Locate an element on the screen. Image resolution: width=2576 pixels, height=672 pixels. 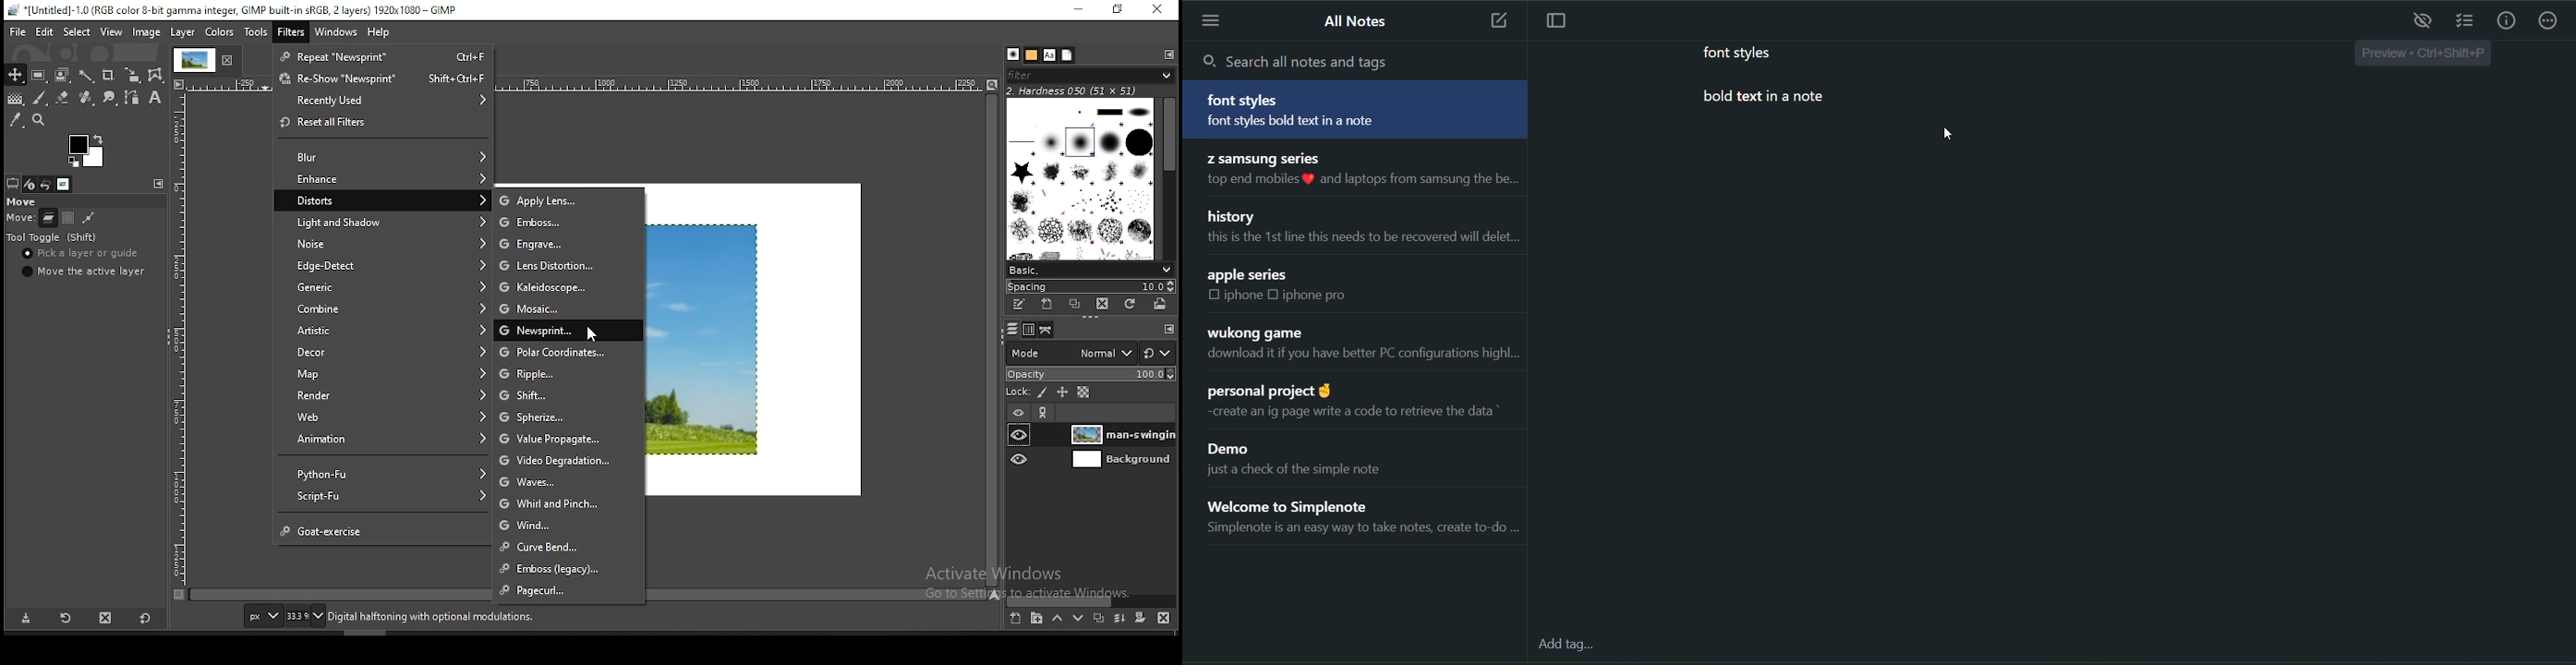
layer visibility on/off is located at coordinates (1019, 459).